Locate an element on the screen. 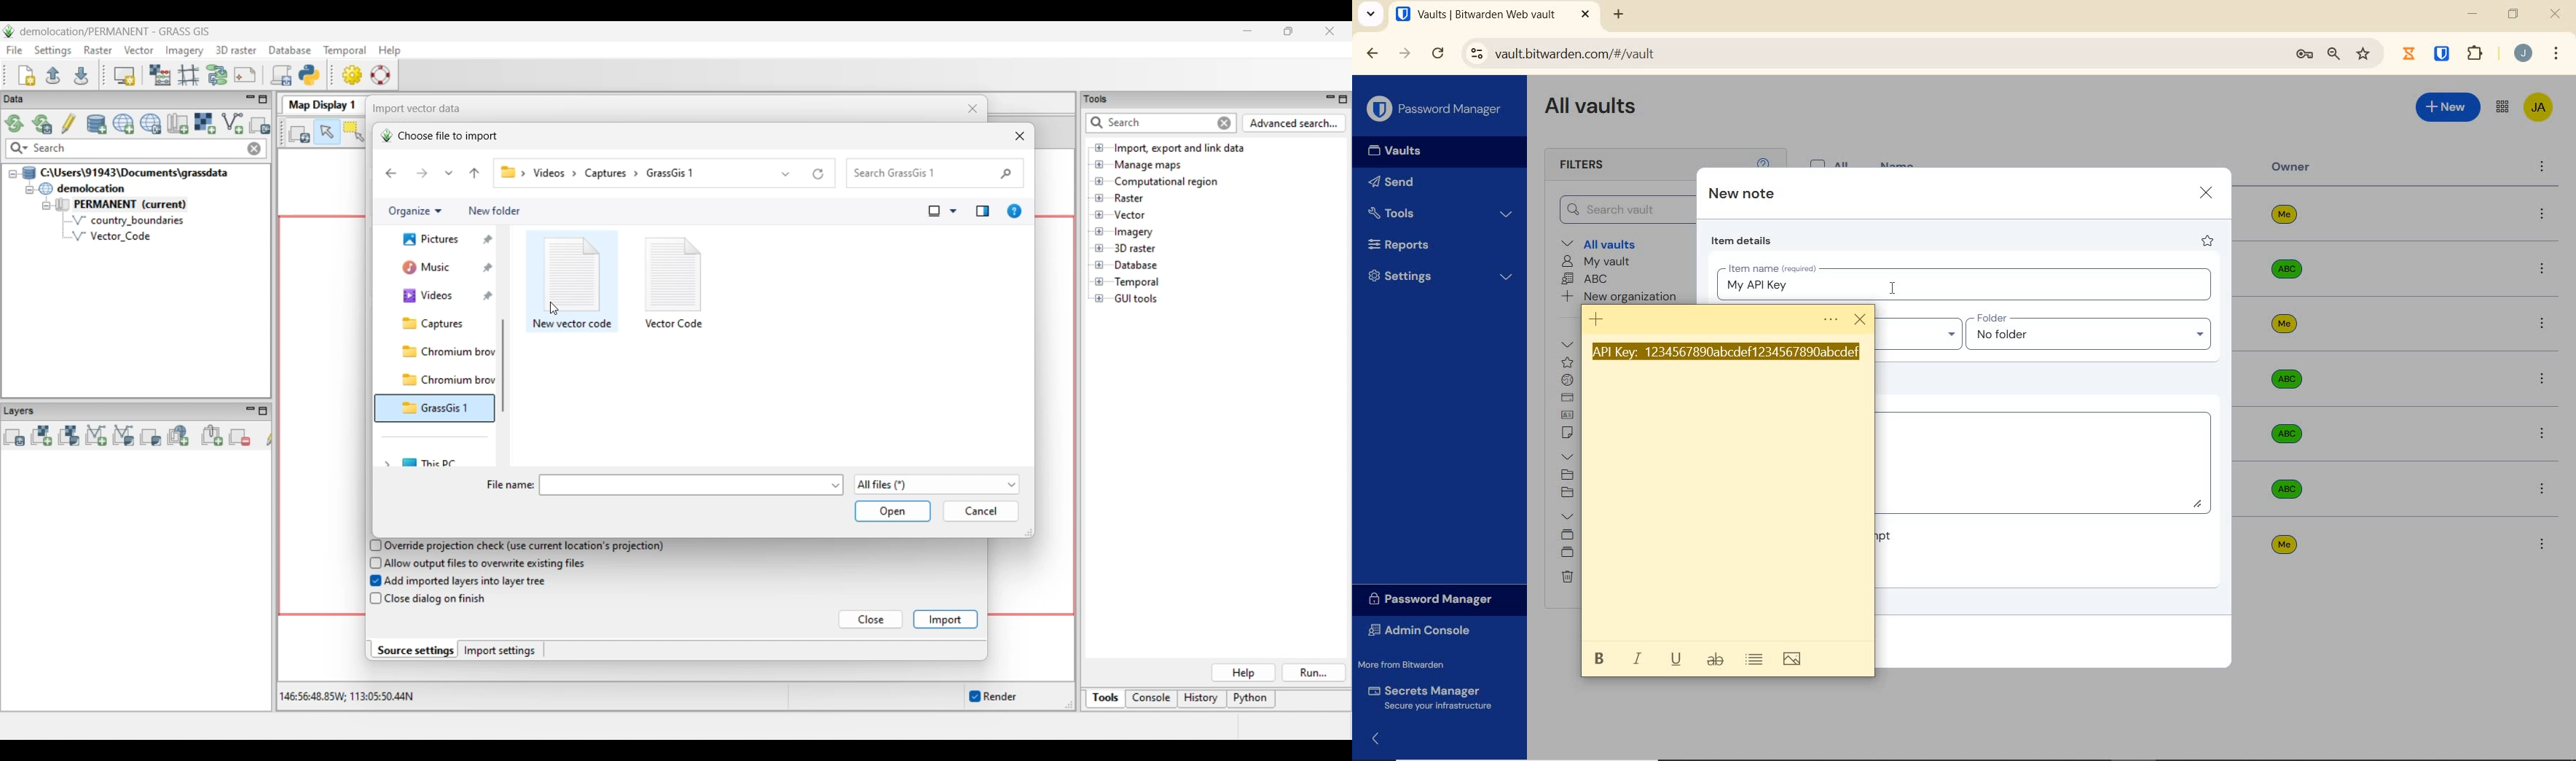 The height and width of the screenshot is (784, 2576). add image is located at coordinates (1794, 659).